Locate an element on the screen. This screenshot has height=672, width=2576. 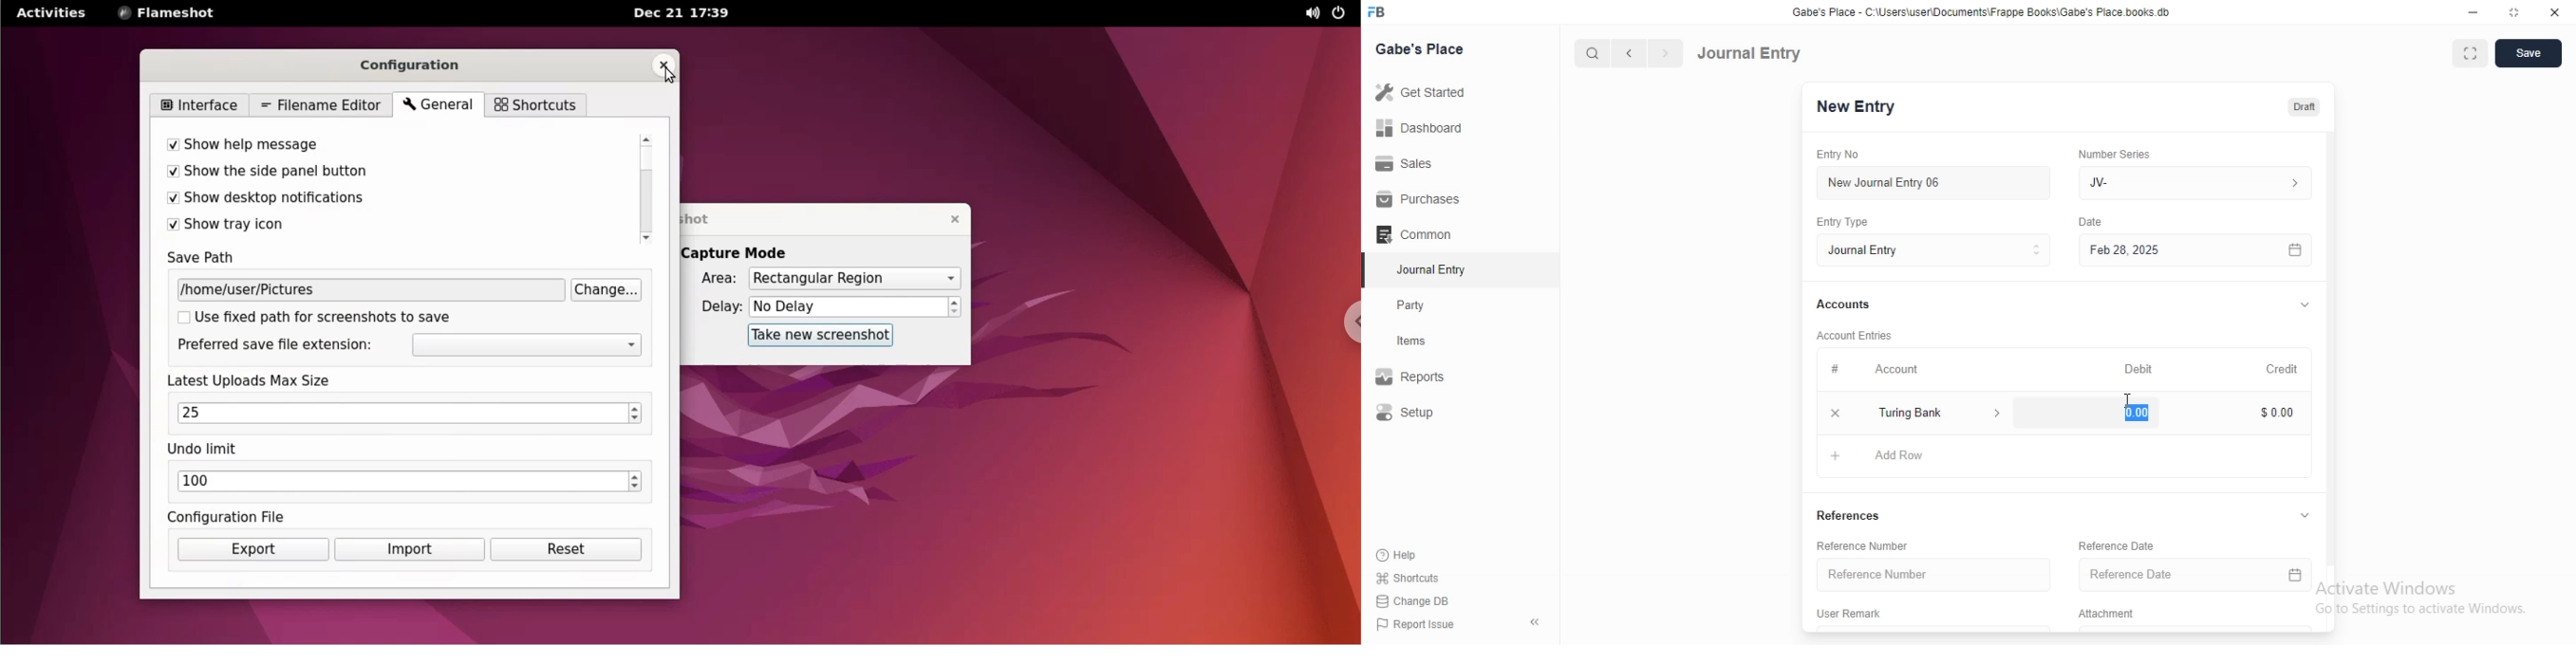
Reference Date is located at coordinates (2174, 577).